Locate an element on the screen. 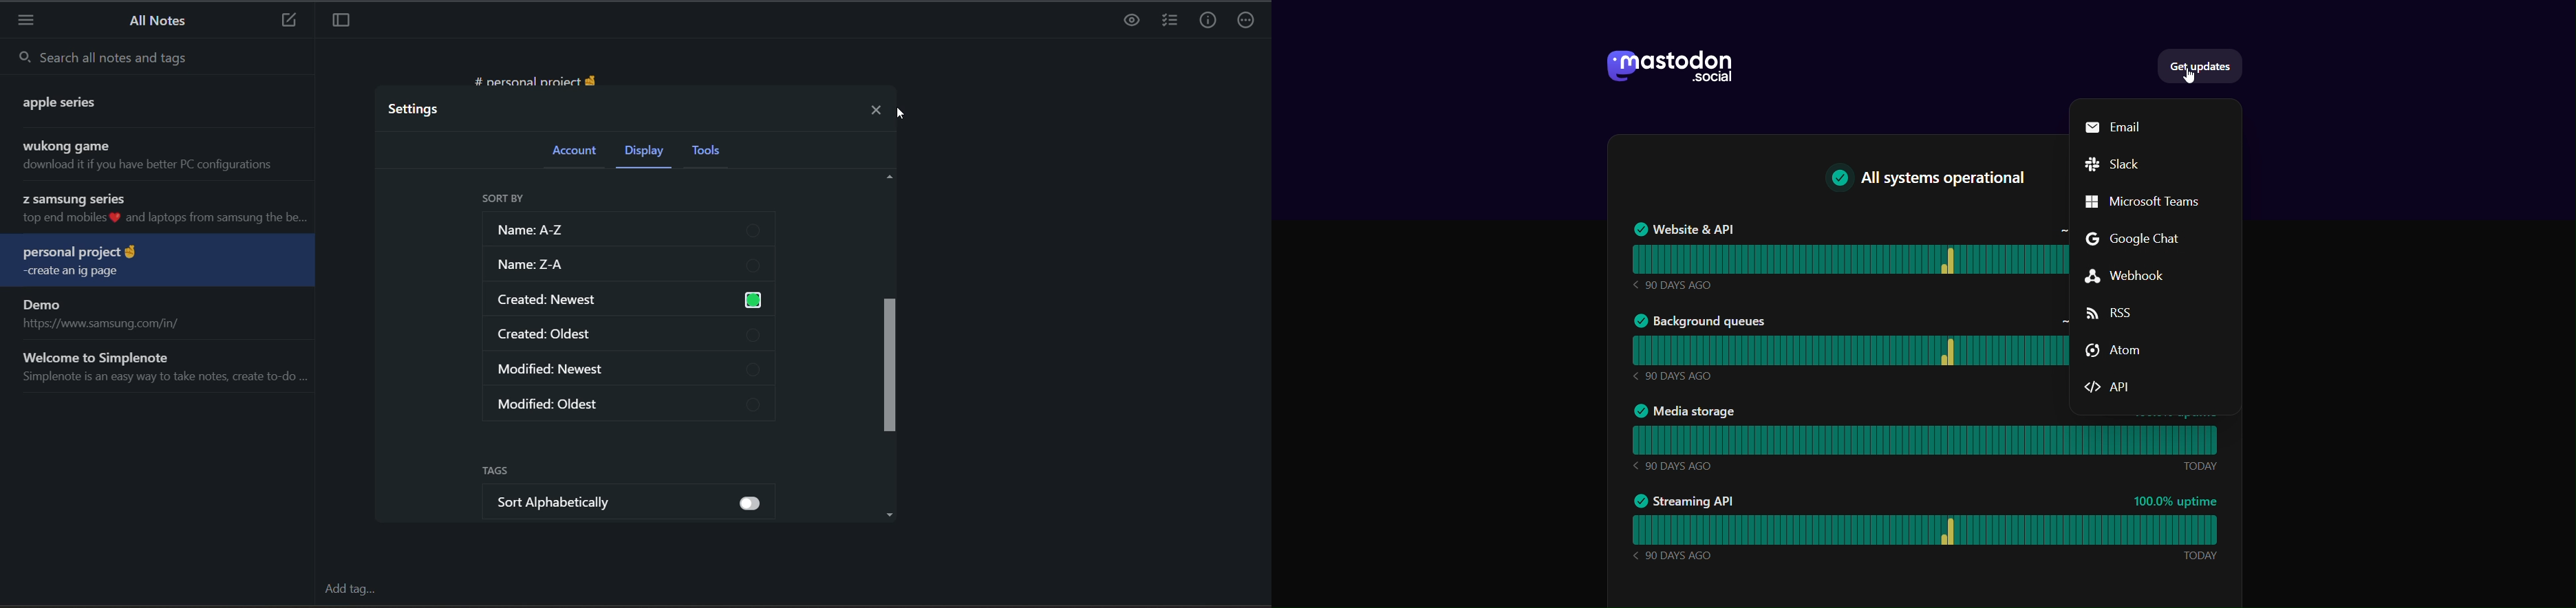 The image size is (2576, 616). note title and preview sorted in reverse chronological order is located at coordinates (101, 262).